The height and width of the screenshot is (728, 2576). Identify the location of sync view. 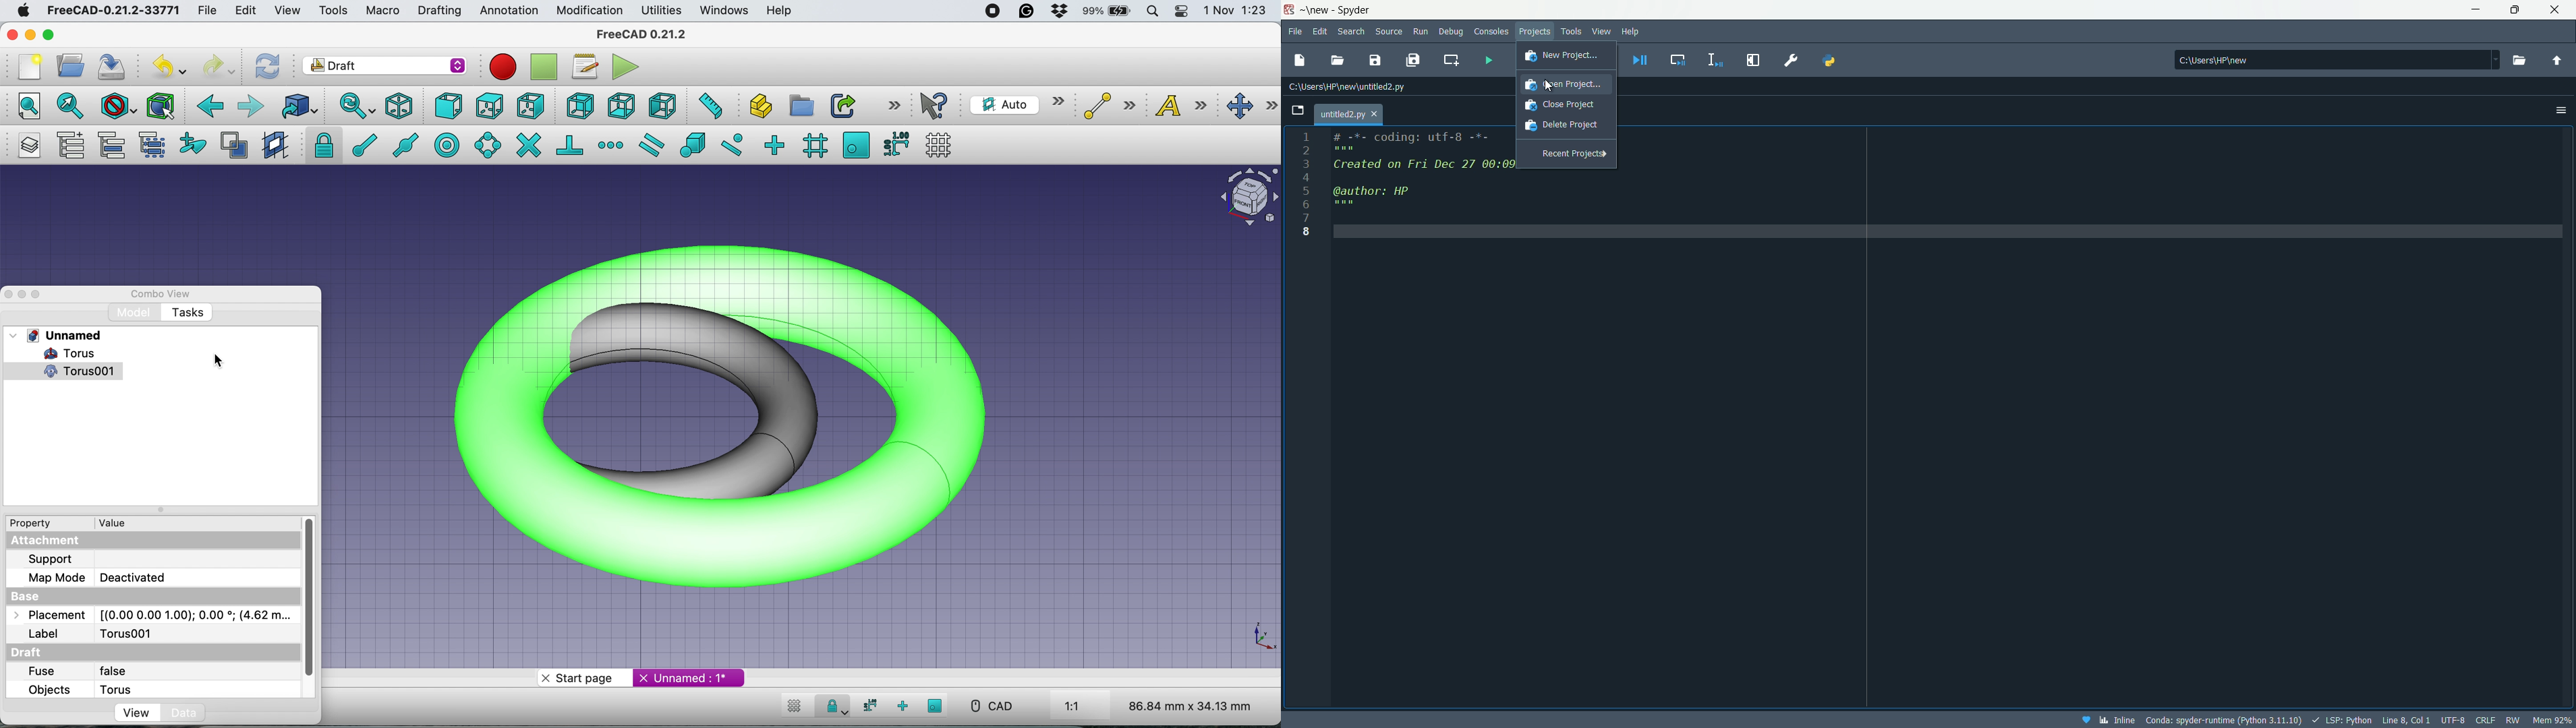
(357, 106).